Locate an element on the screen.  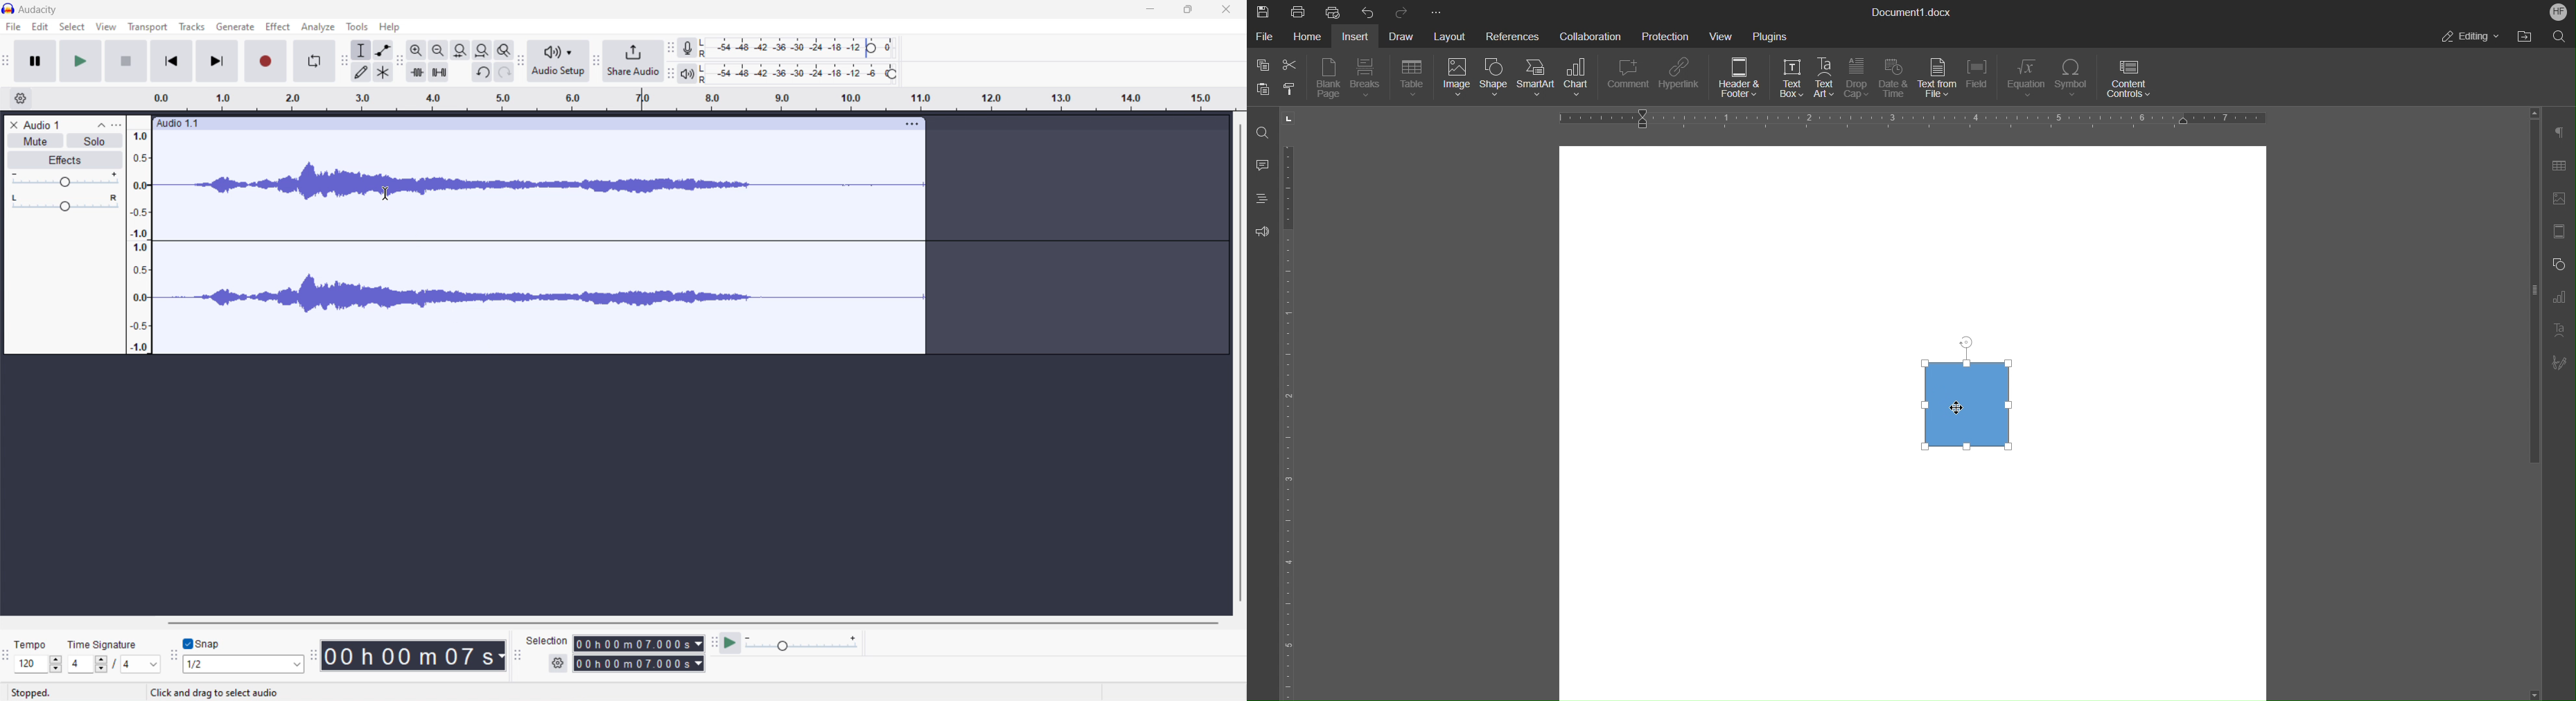
playback meter is located at coordinates (688, 73).